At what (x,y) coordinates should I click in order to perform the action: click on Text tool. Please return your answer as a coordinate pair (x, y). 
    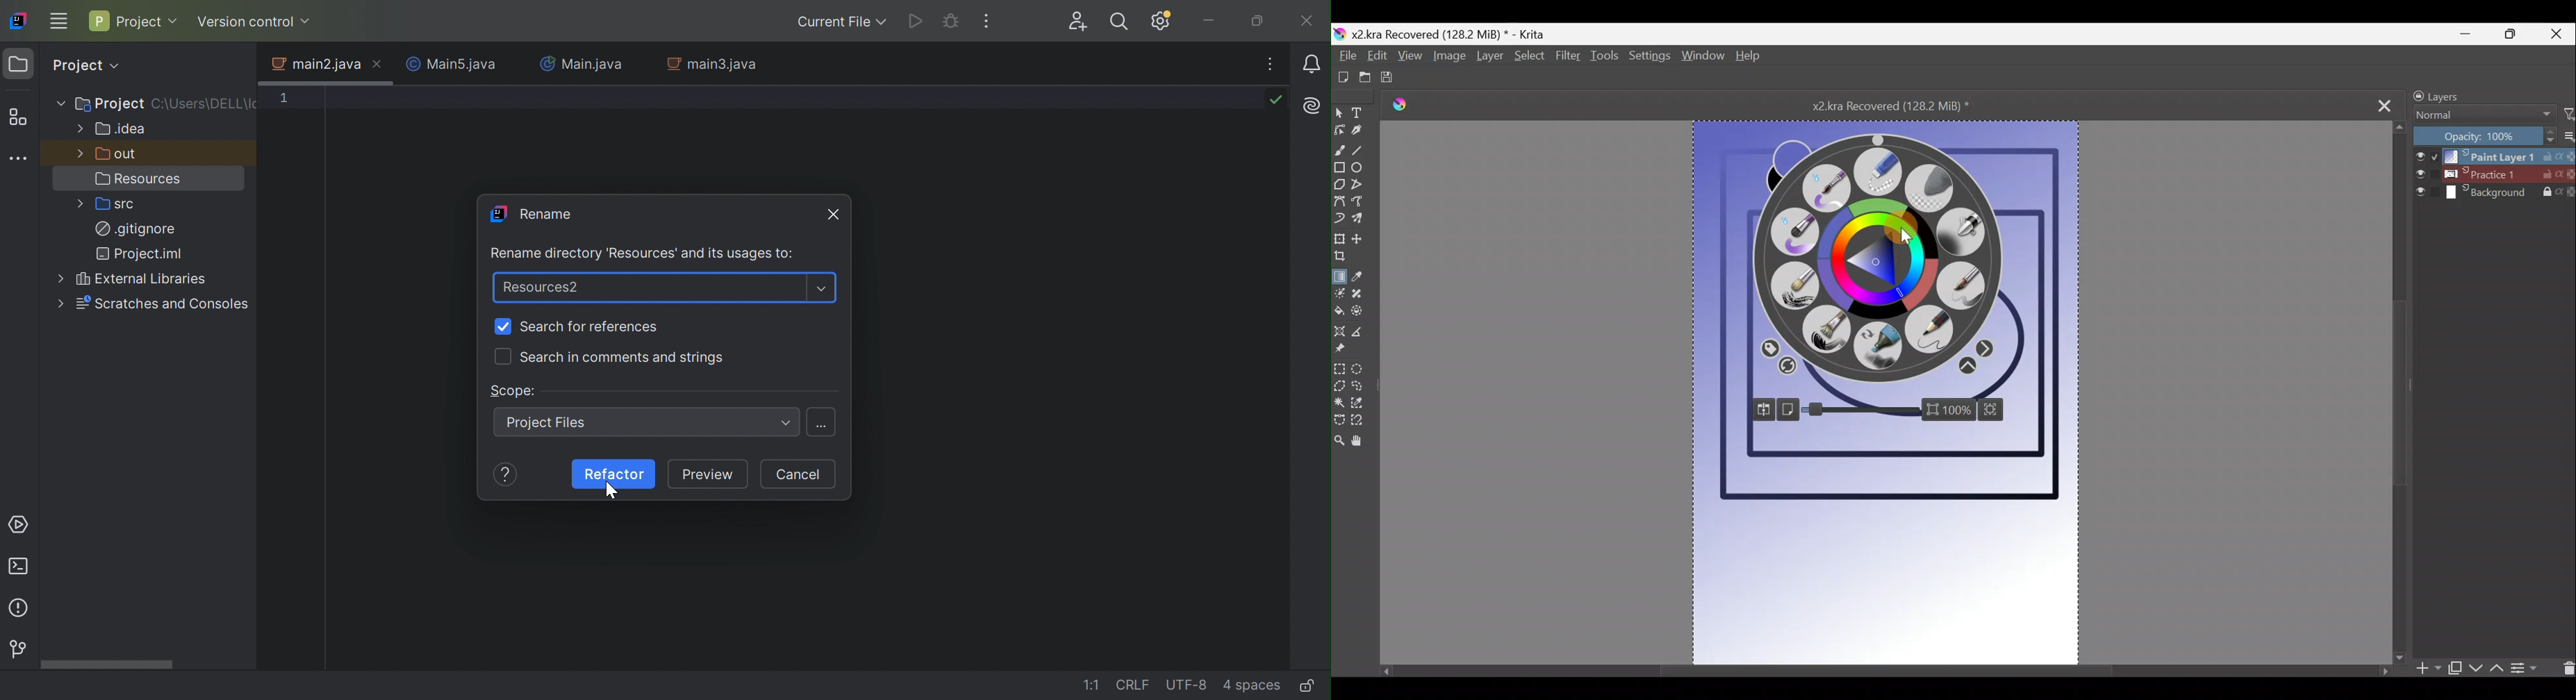
    Looking at the image, I should click on (1361, 113).